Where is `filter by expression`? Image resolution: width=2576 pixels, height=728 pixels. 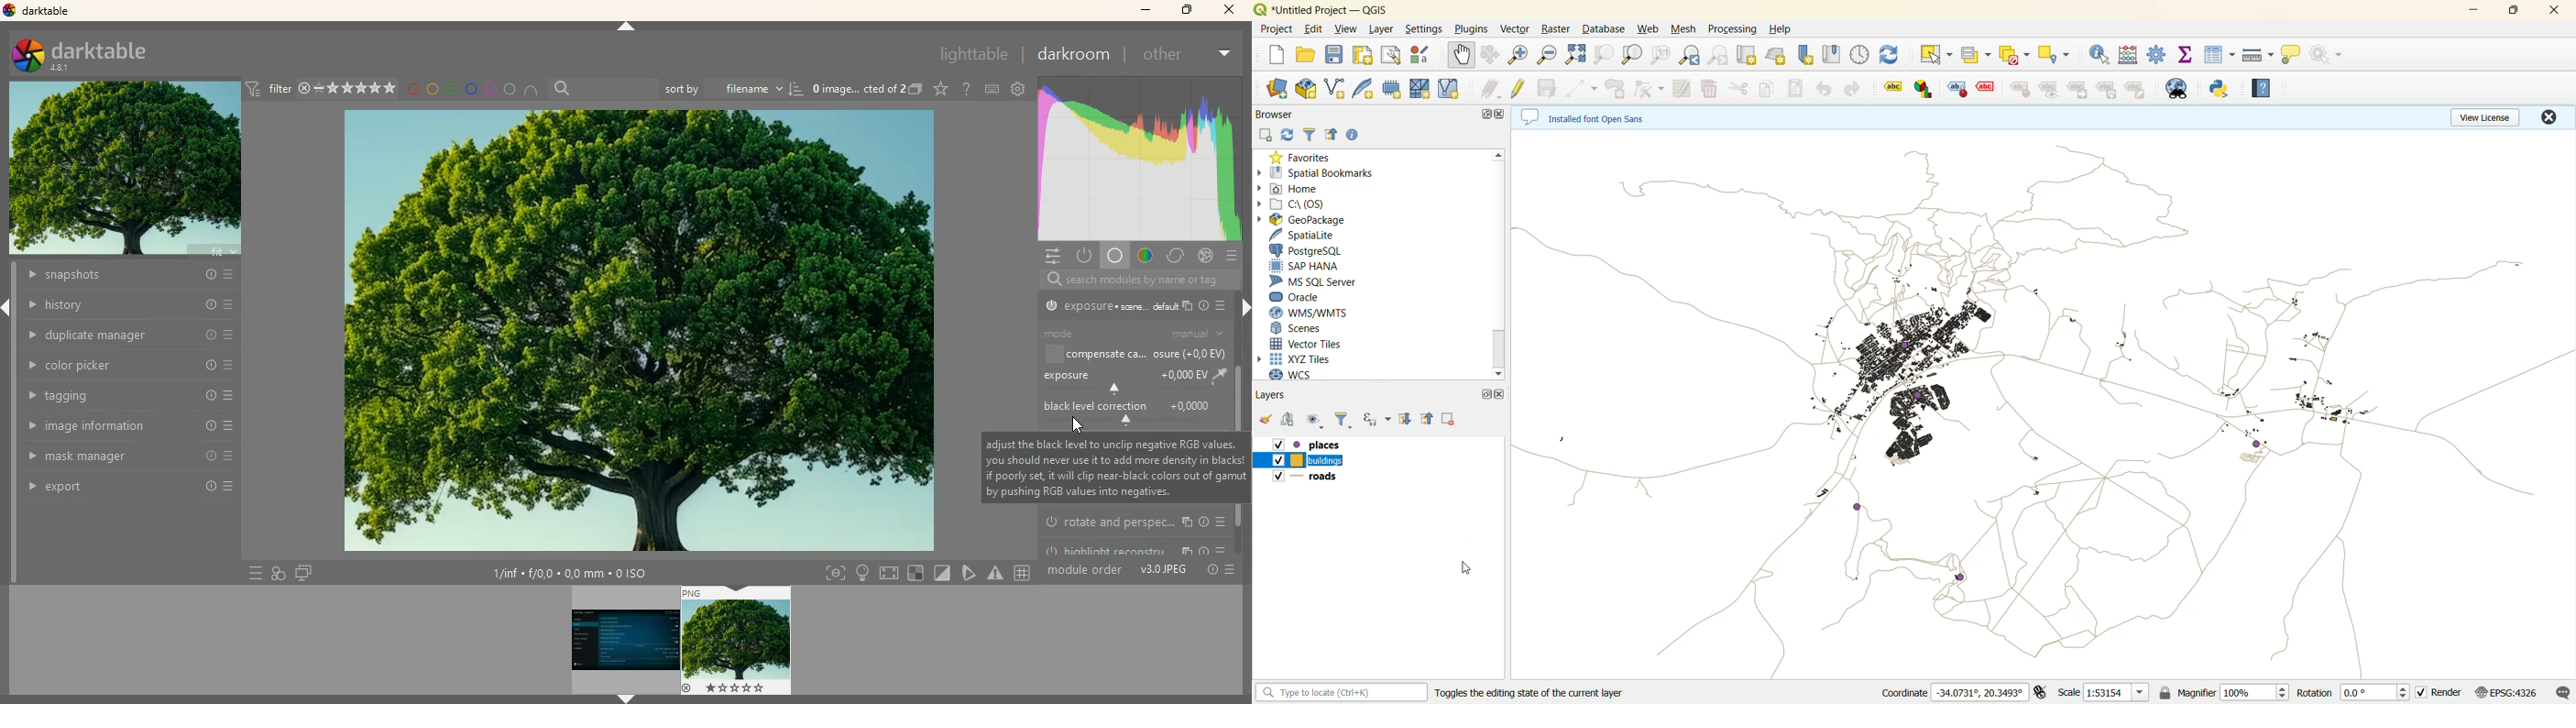 filter by expression is located at coordinates (1376, 420).